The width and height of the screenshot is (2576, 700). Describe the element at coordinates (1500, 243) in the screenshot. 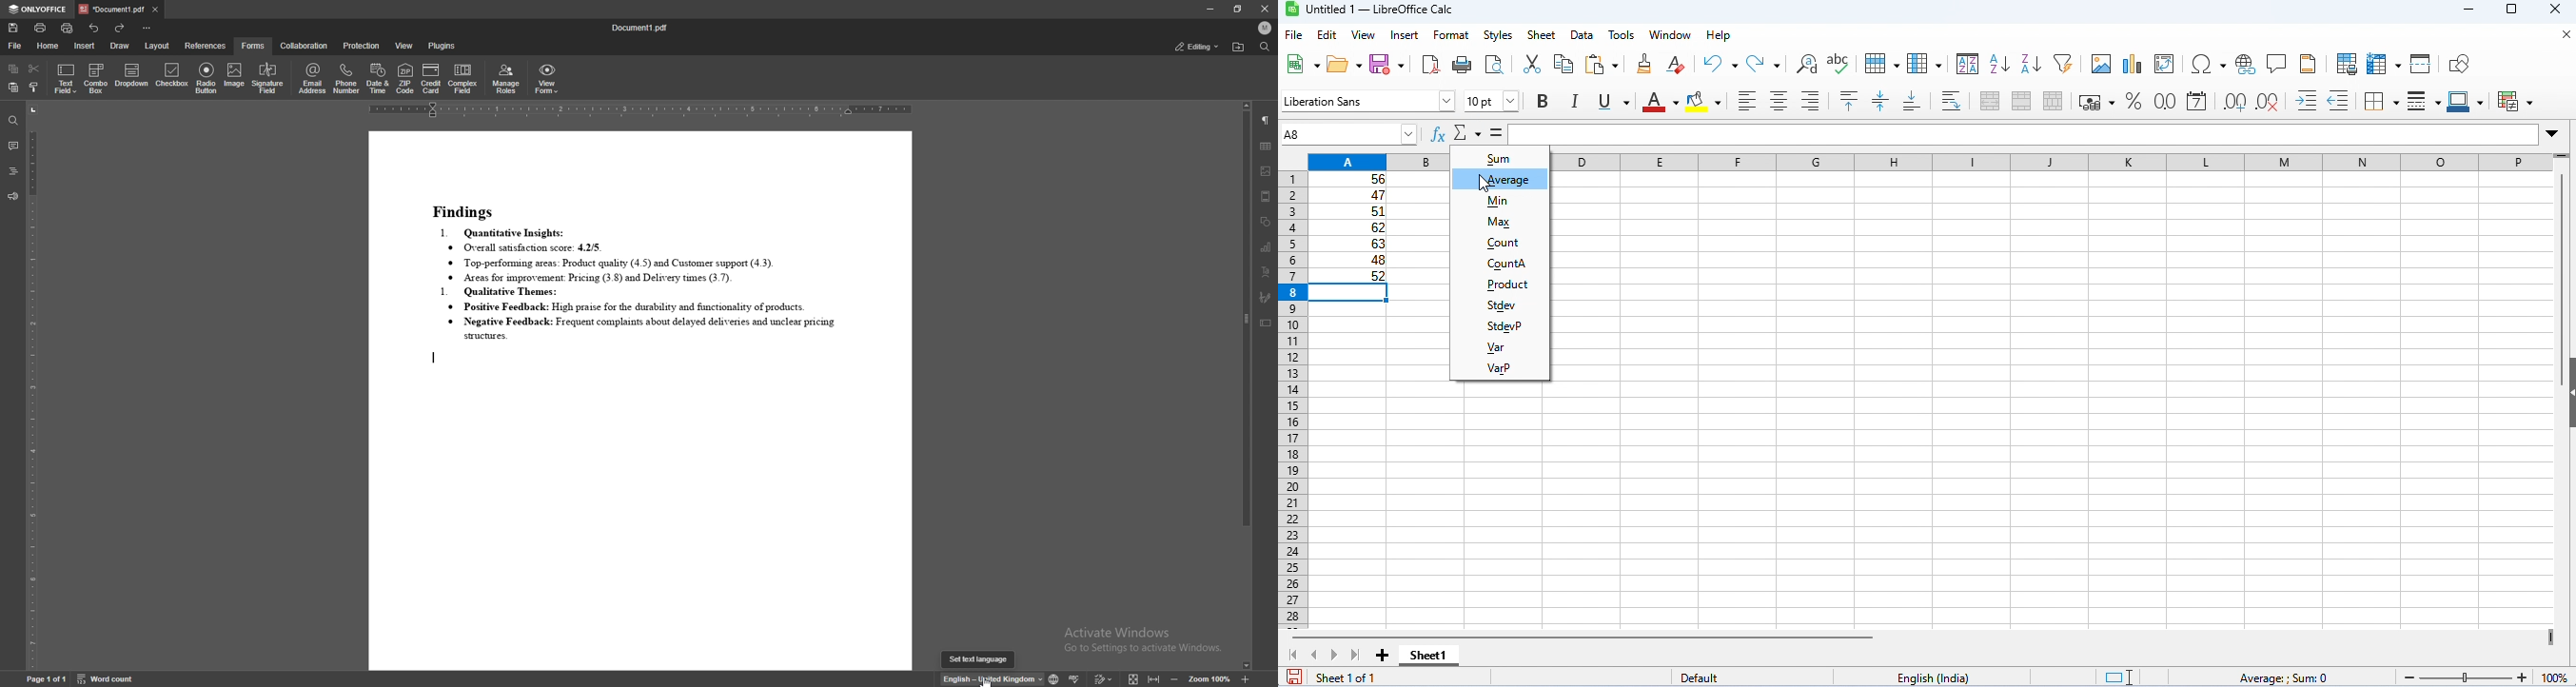

I see `count` at that location.